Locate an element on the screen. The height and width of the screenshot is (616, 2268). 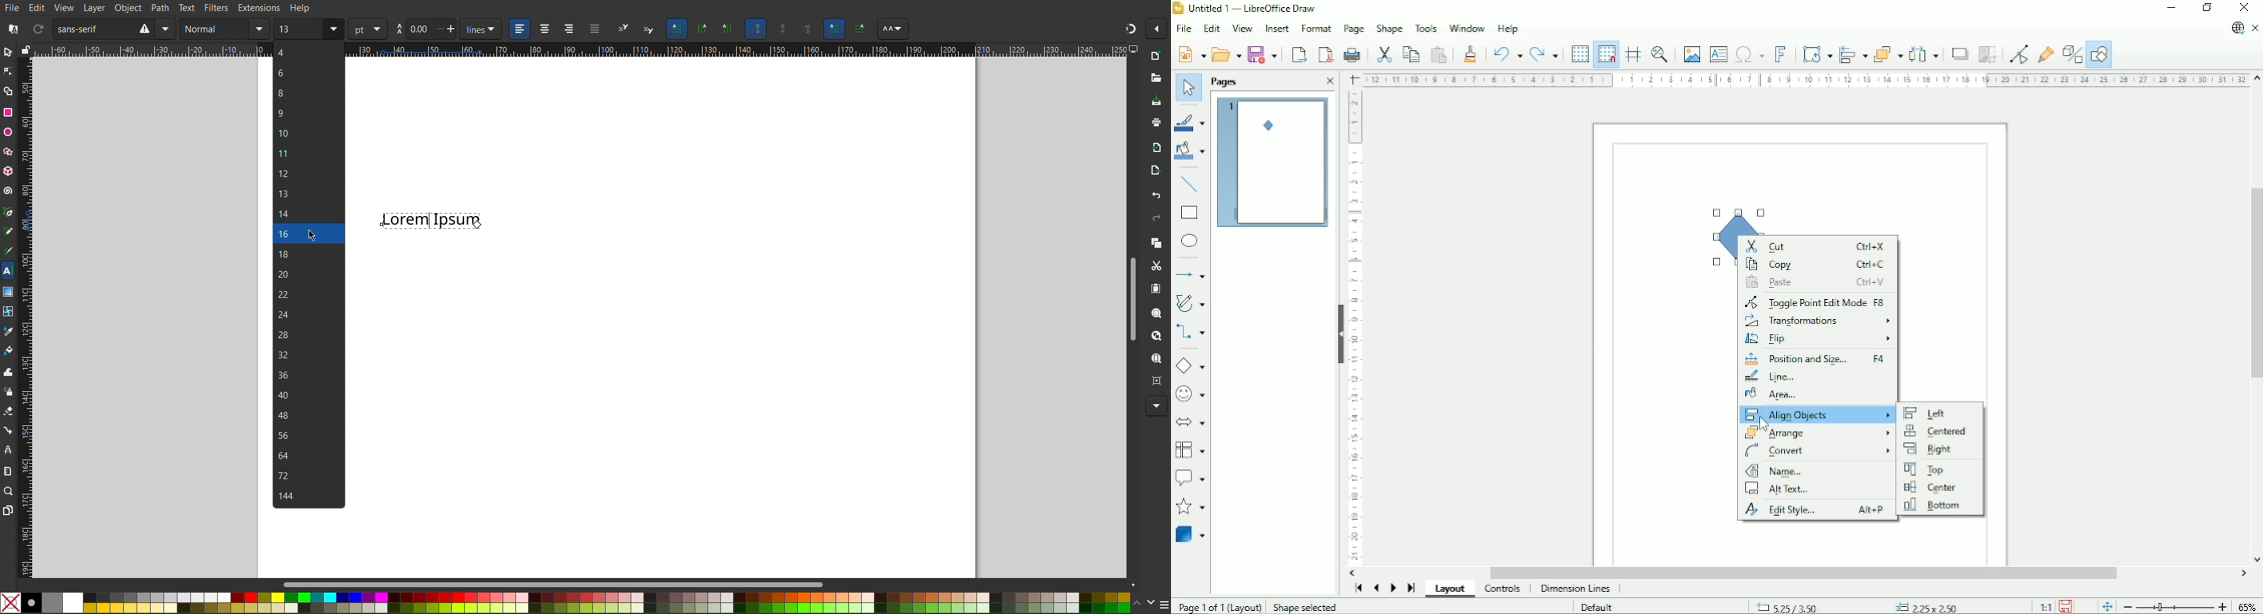
Curves and polygons is located at coordinates (1191, 302).